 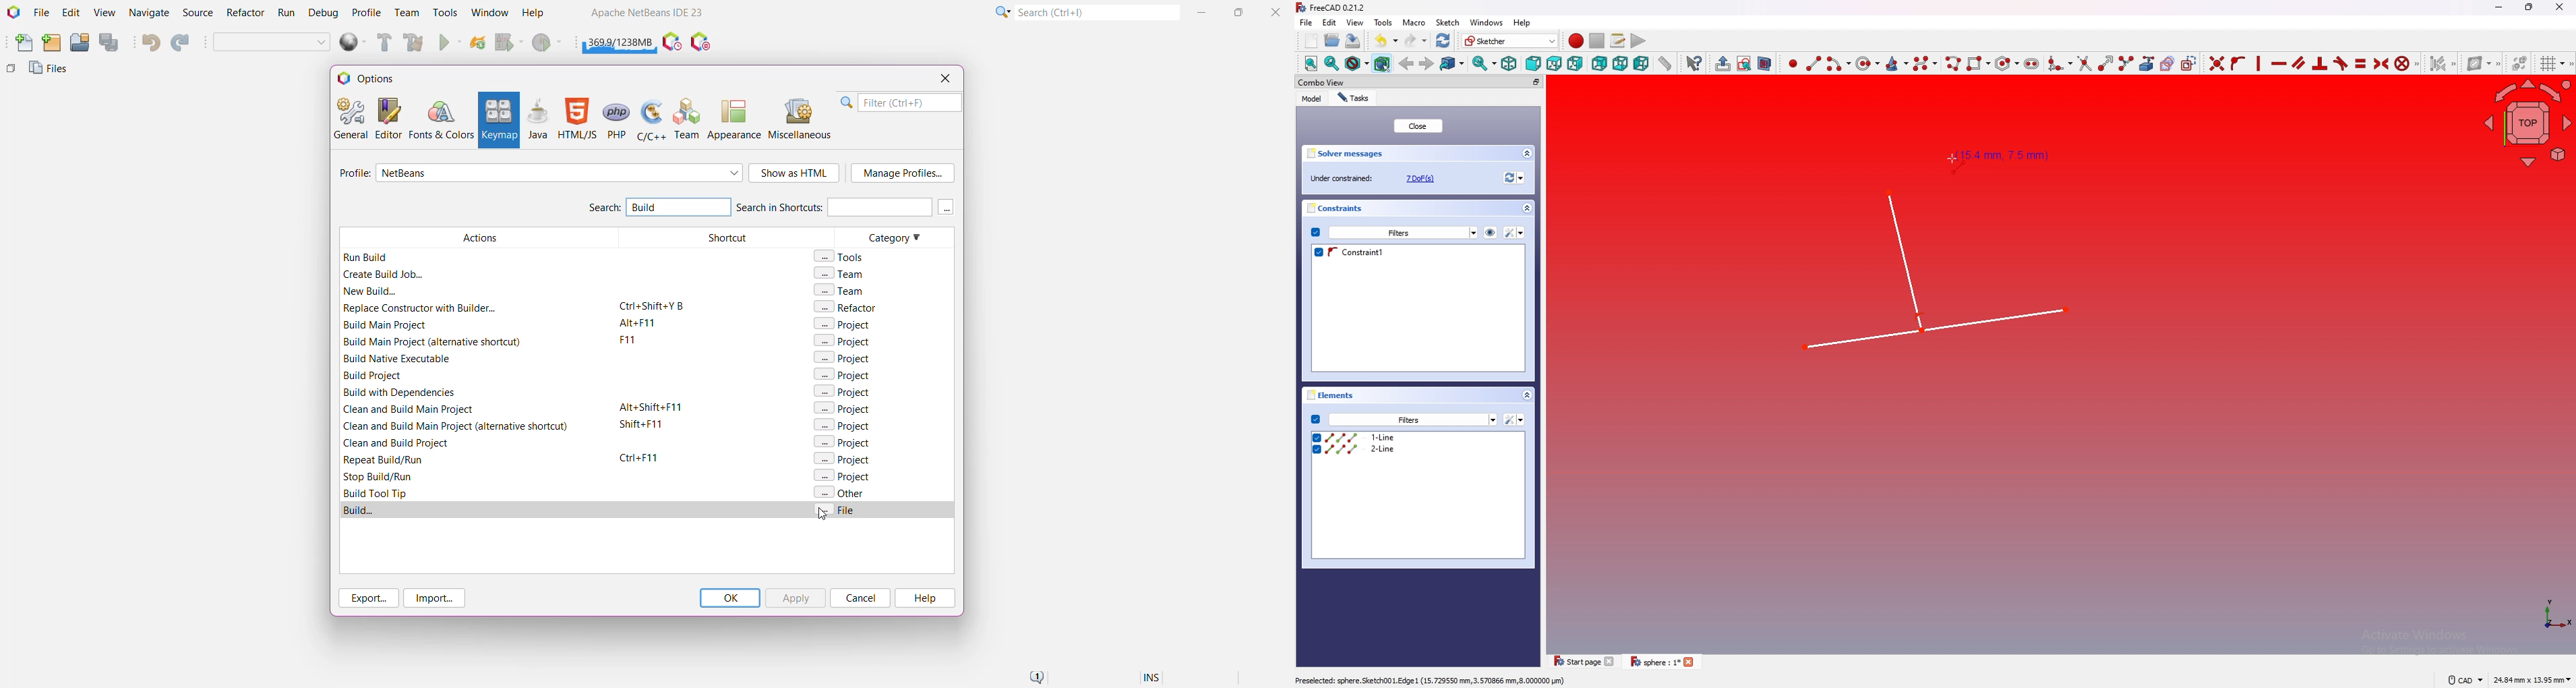 What do you see at coordinates (1765, 63) in the screenshot?
I see `View section` at bounding box center [1765, 63].